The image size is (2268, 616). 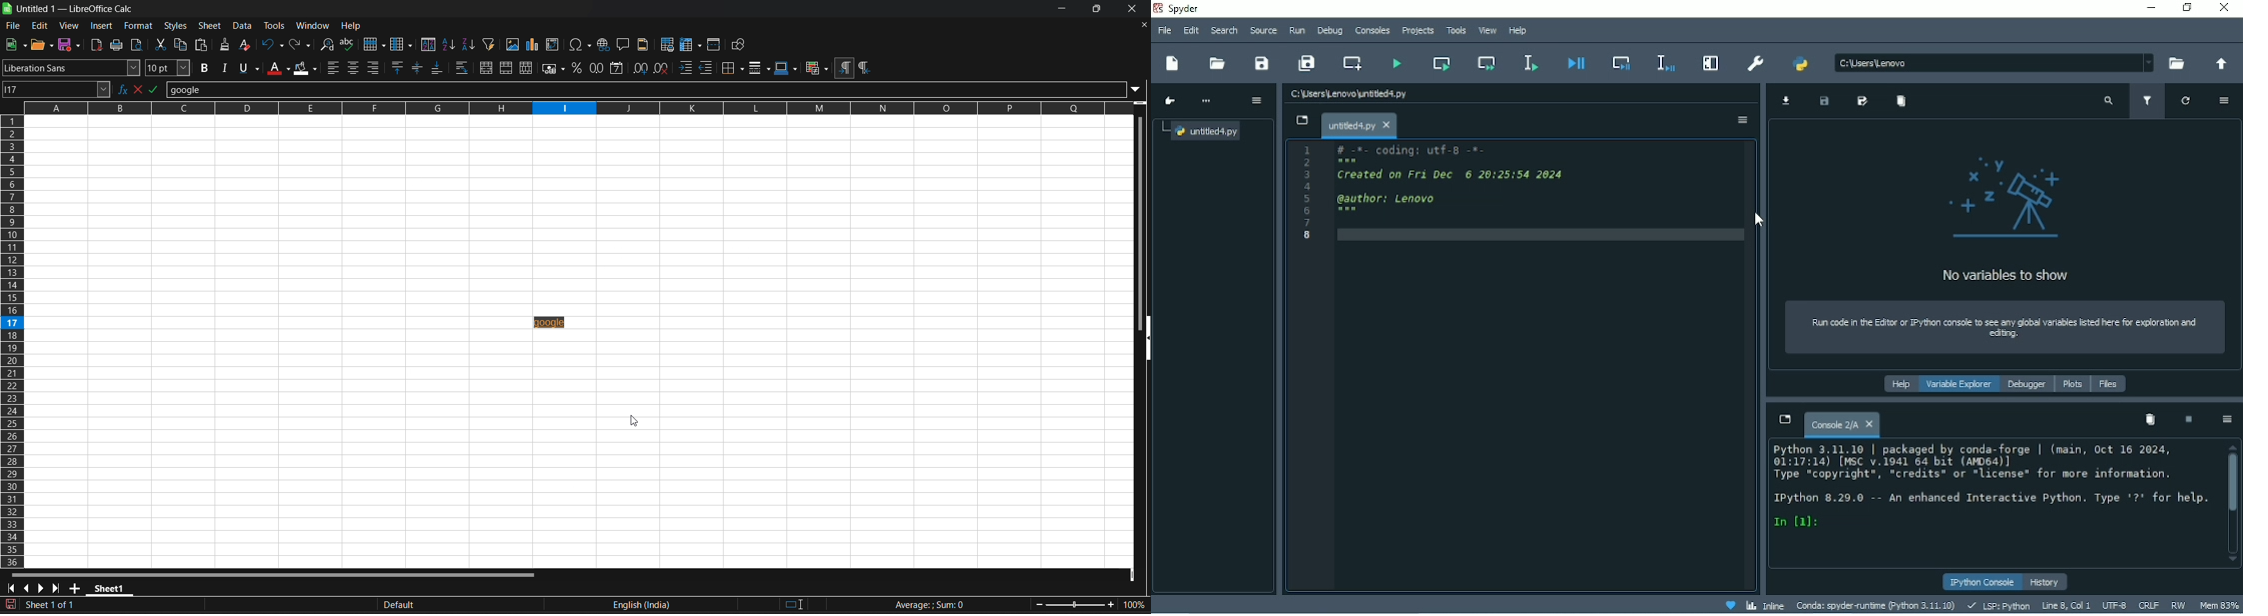 I want to click on view, so click(x=70, y=25).